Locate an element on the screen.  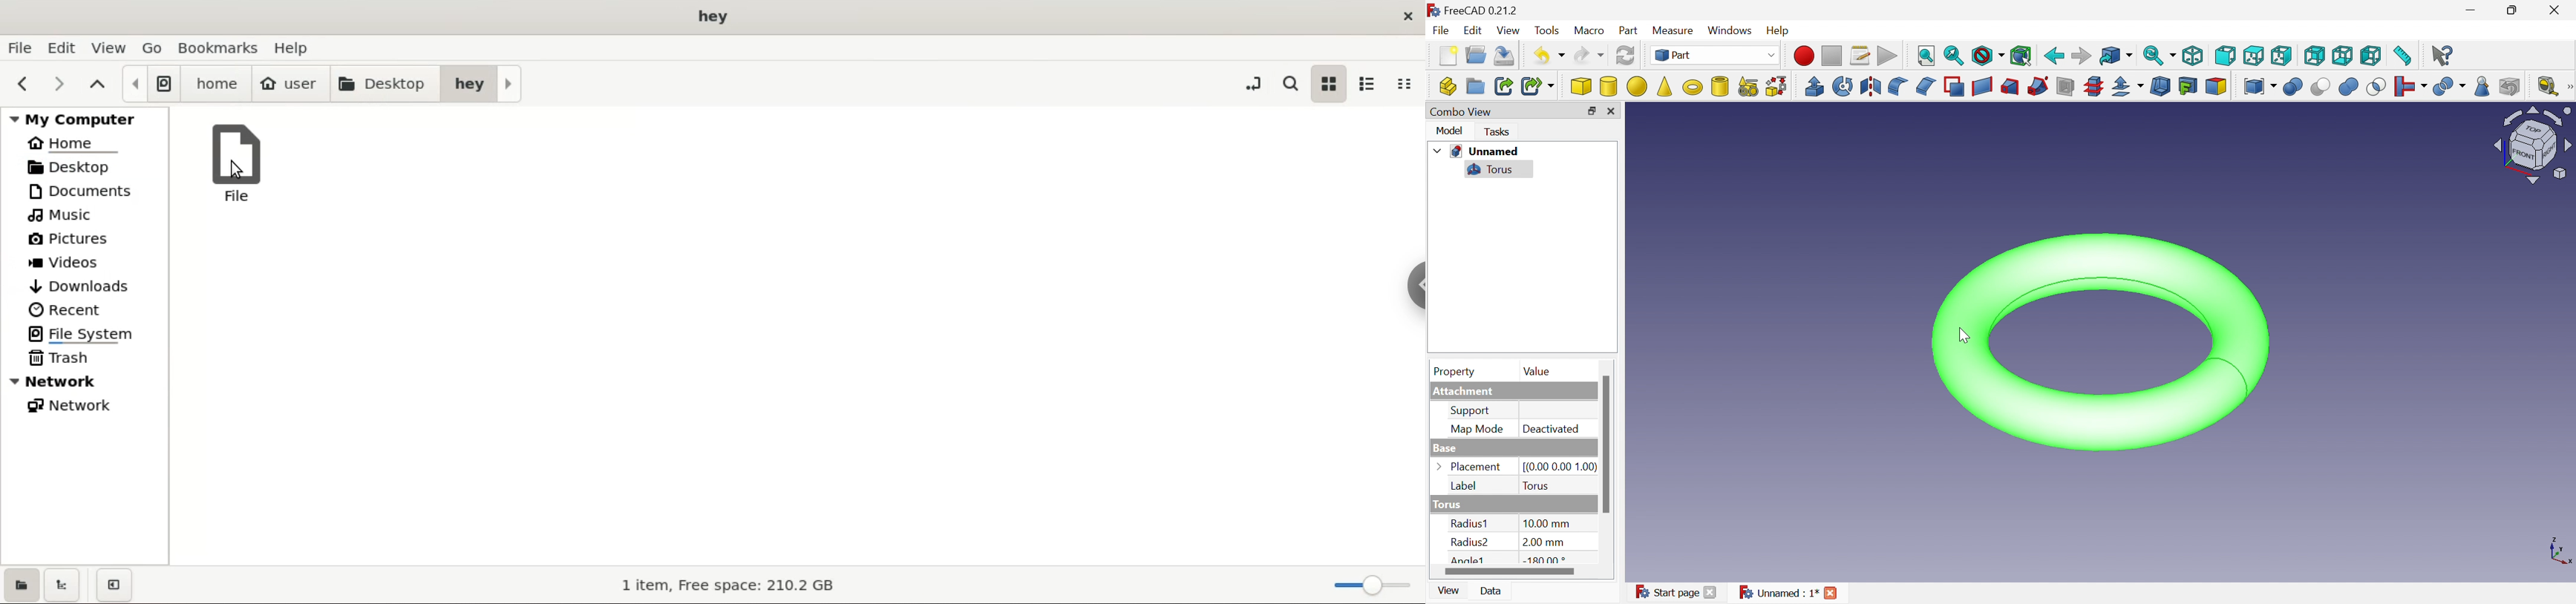
Isometric is located at coordinates (2194, 58).